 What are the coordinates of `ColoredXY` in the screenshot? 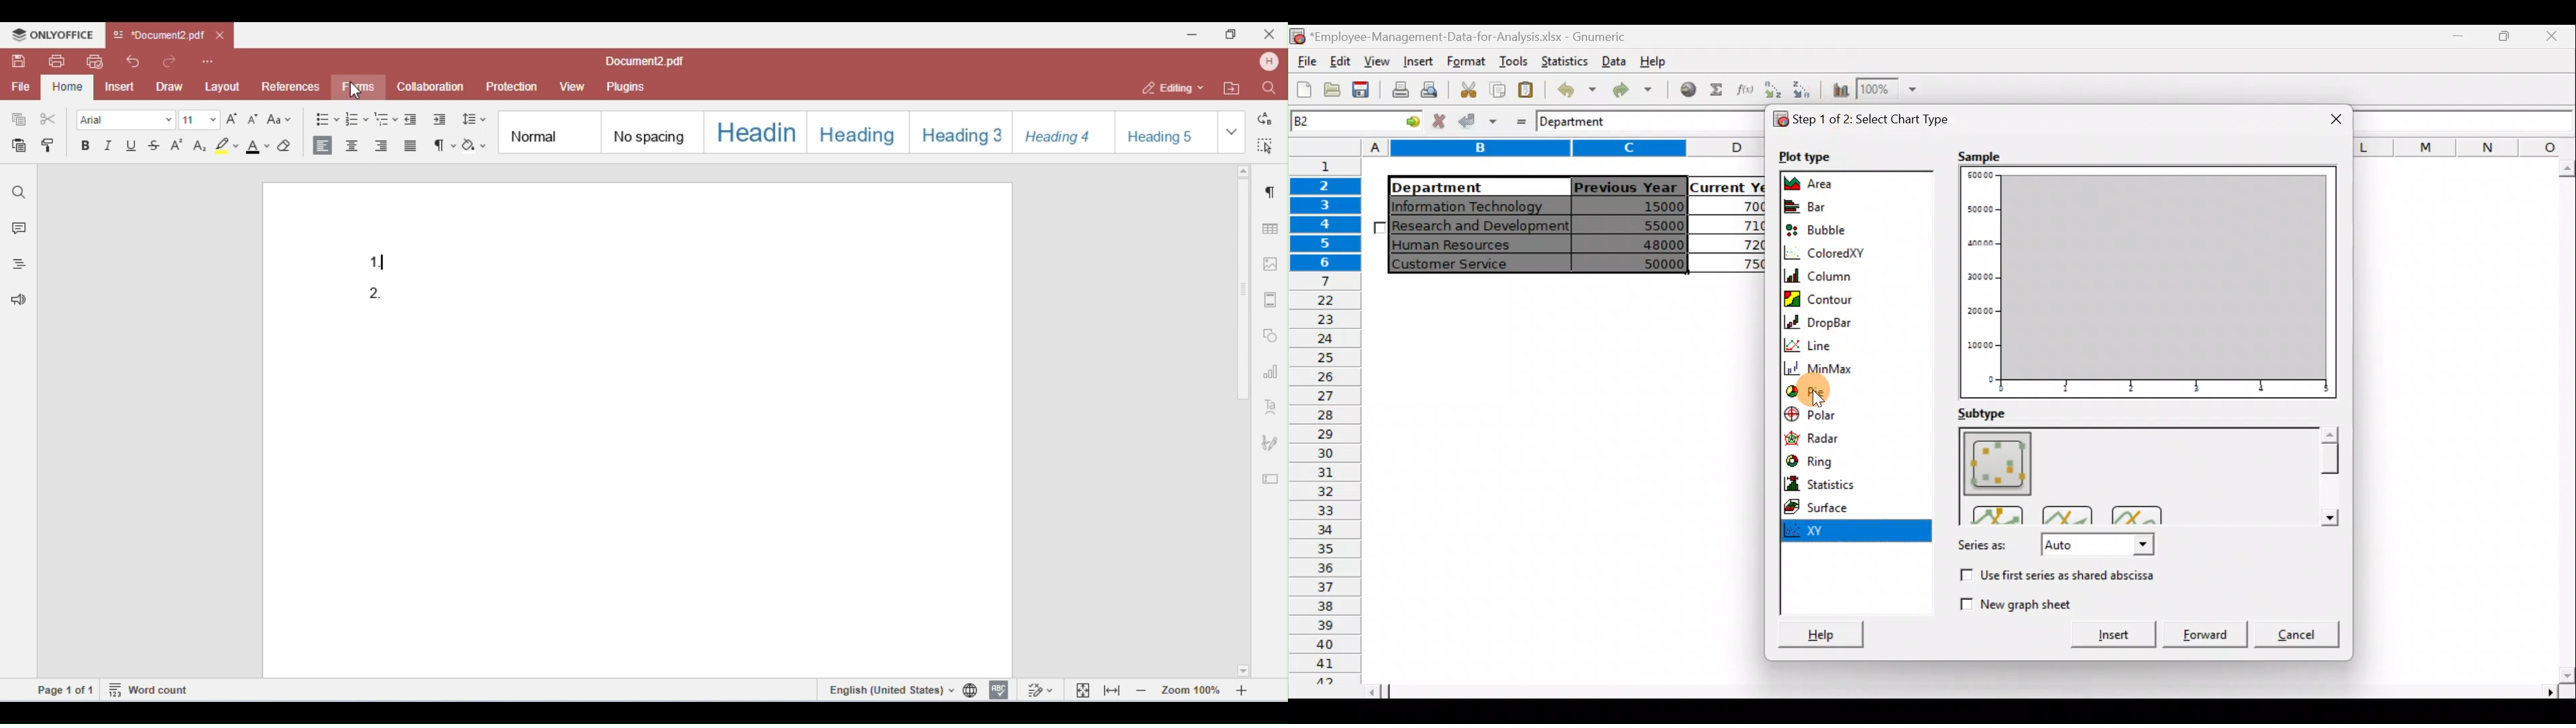 It's located at (1833, 253).